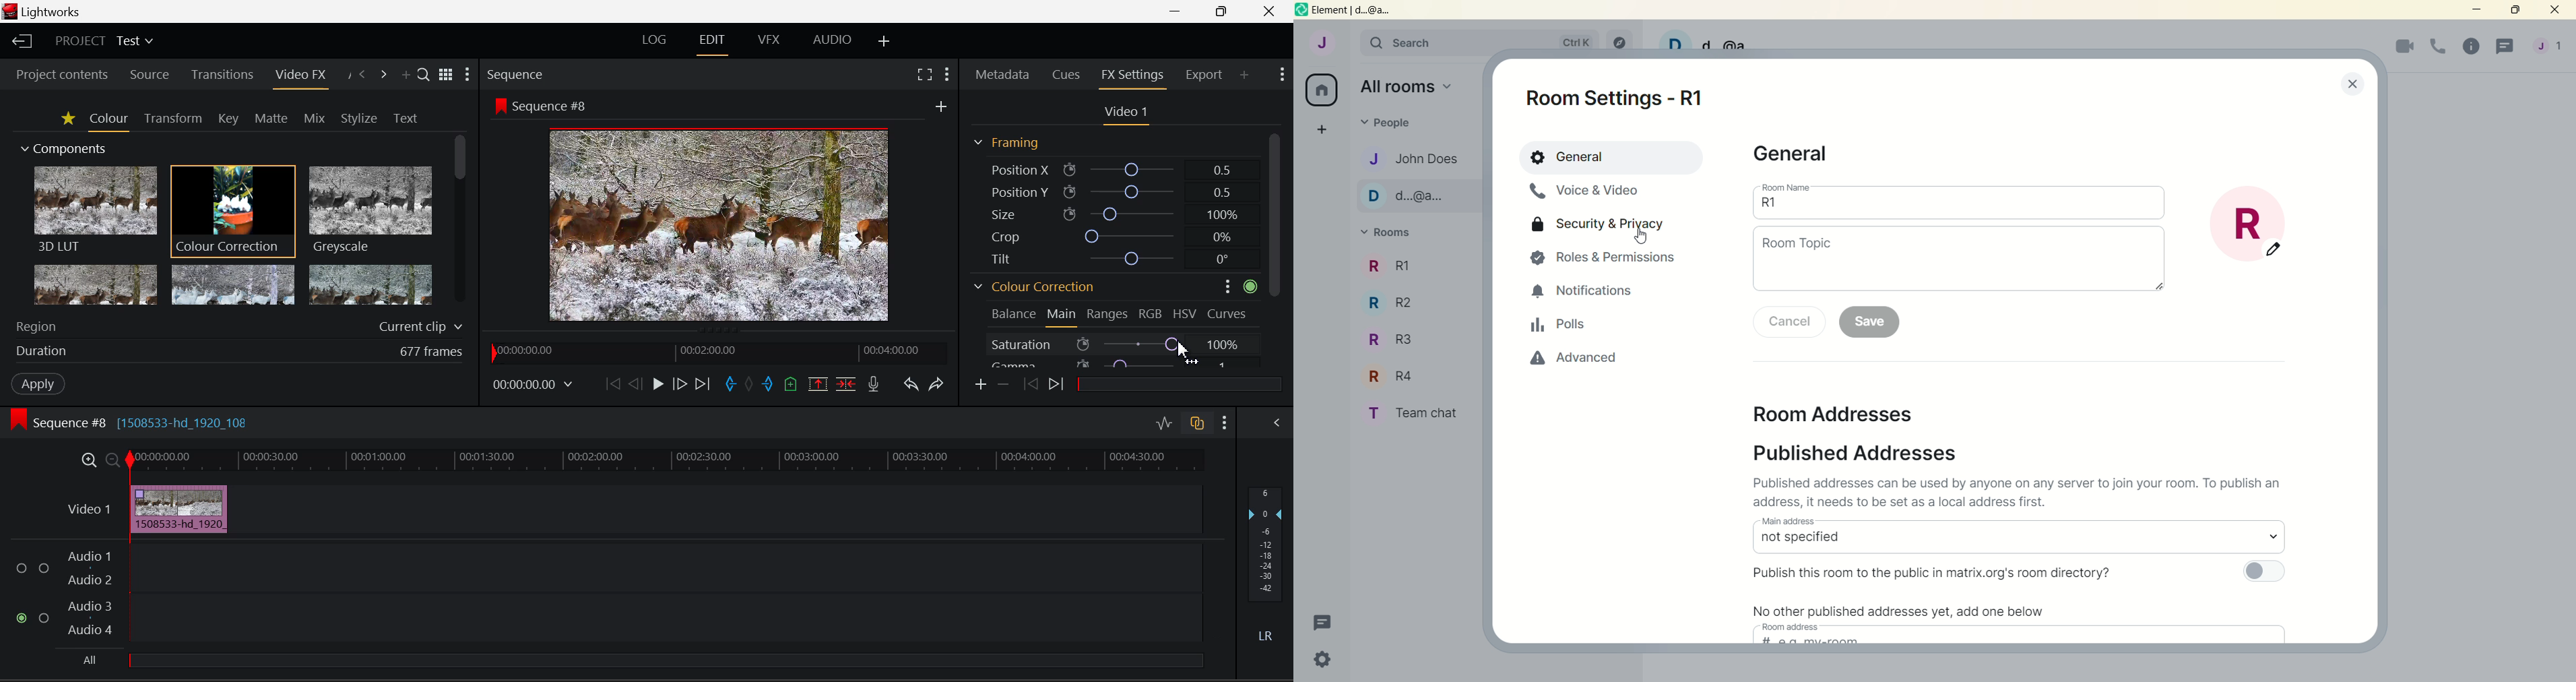  What do you see at coordinates (65, 150) in the screenshot?
I see `Components` at bounding box center [65, 150].